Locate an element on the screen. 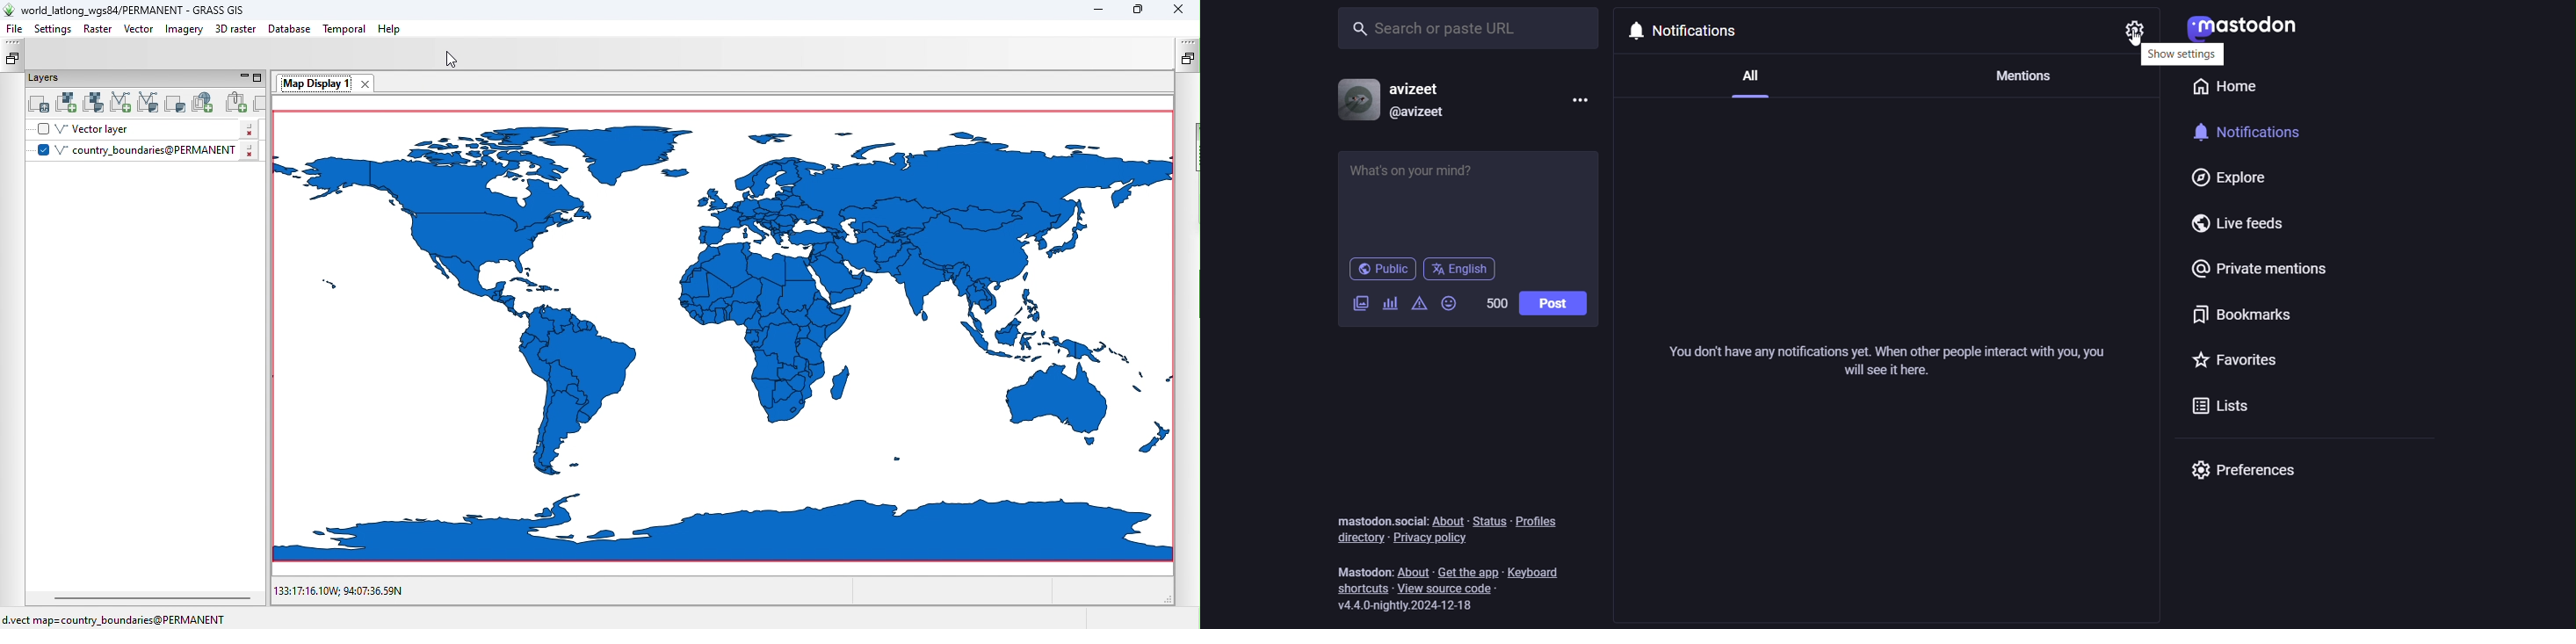  add image is located at coordinates (1361, 304).